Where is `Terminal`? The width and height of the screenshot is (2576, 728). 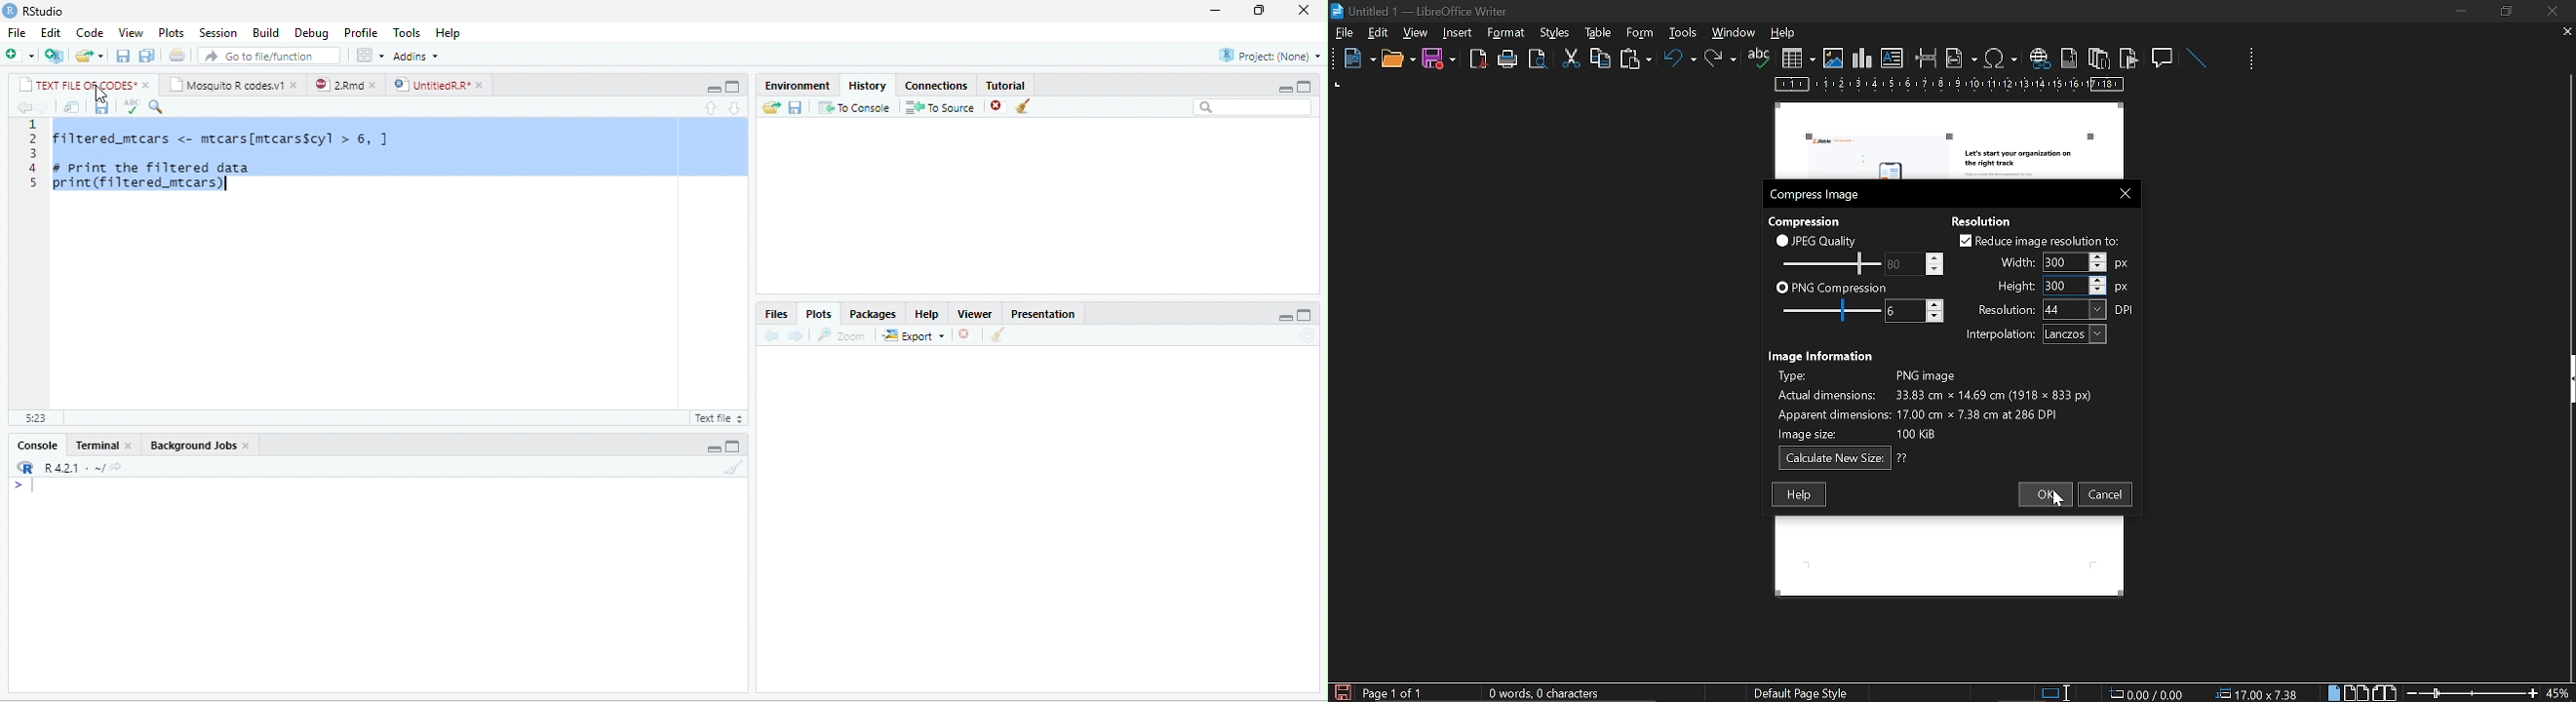
Terminal is located at coordinates (94, 444).